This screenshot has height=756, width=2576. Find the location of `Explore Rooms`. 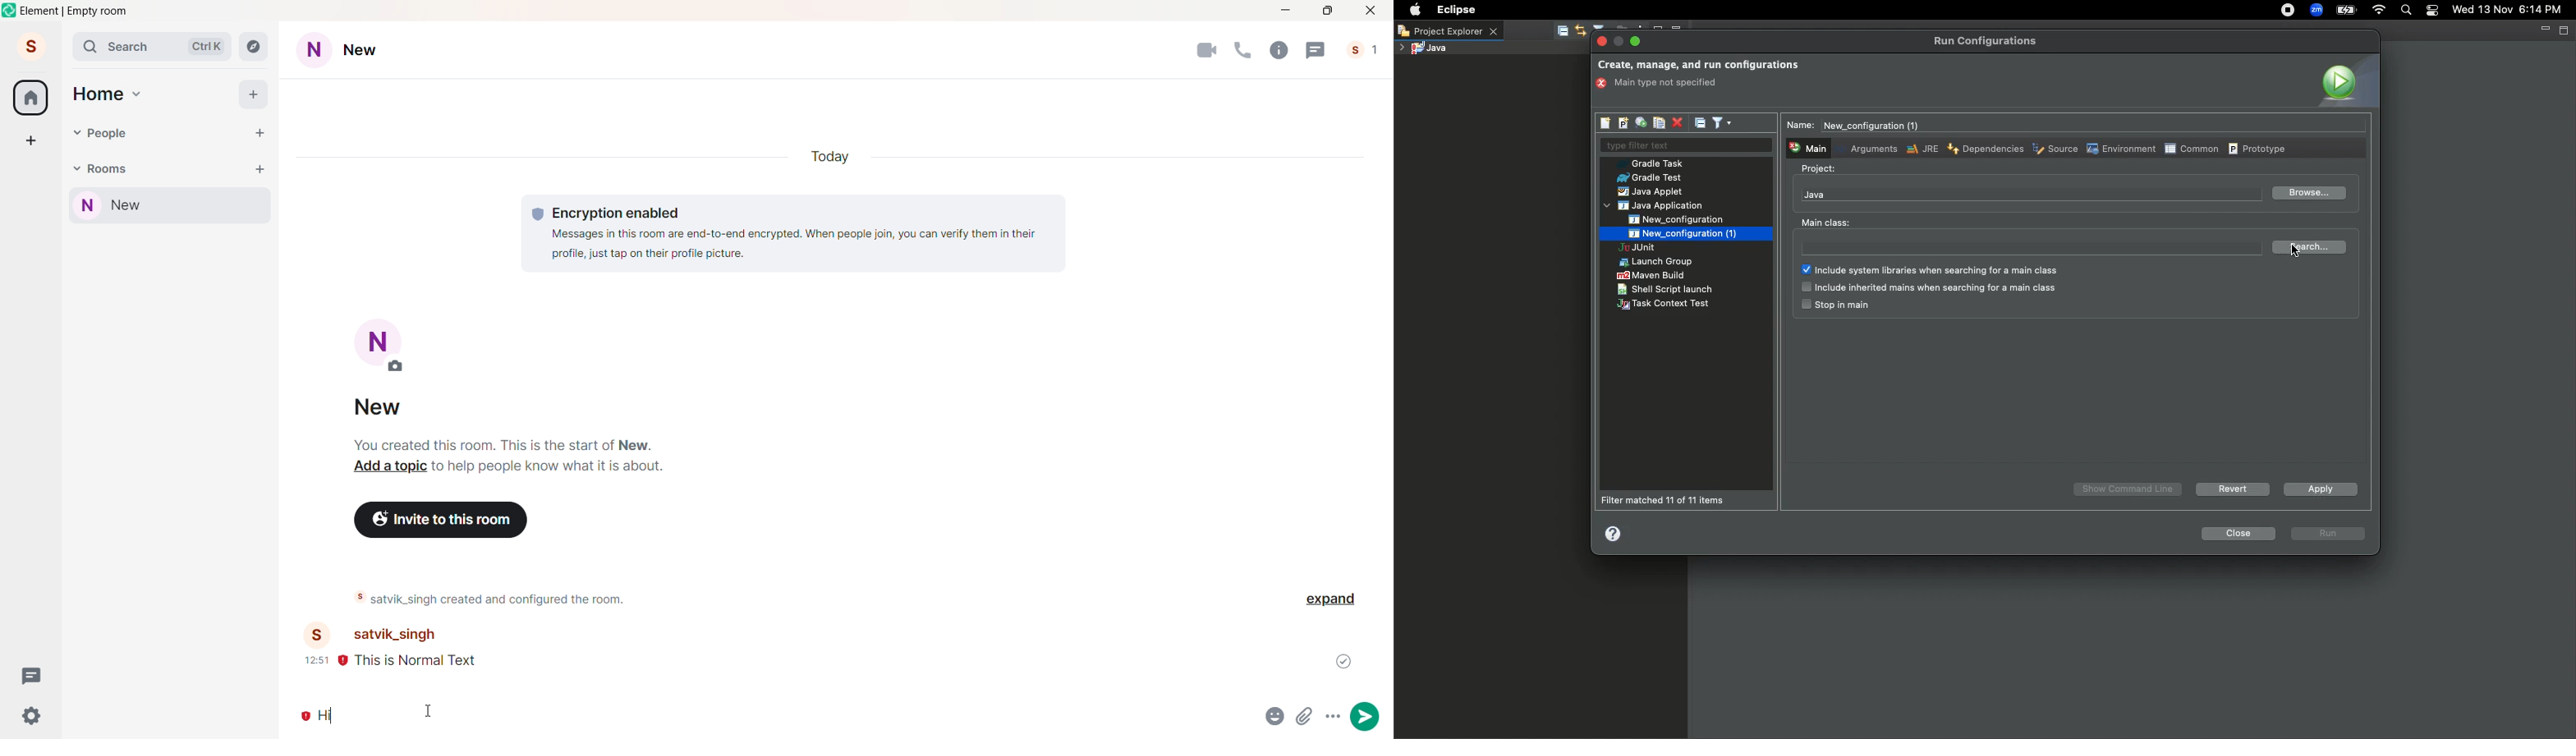

Explore Rooms is located at coordinates (256, 48).